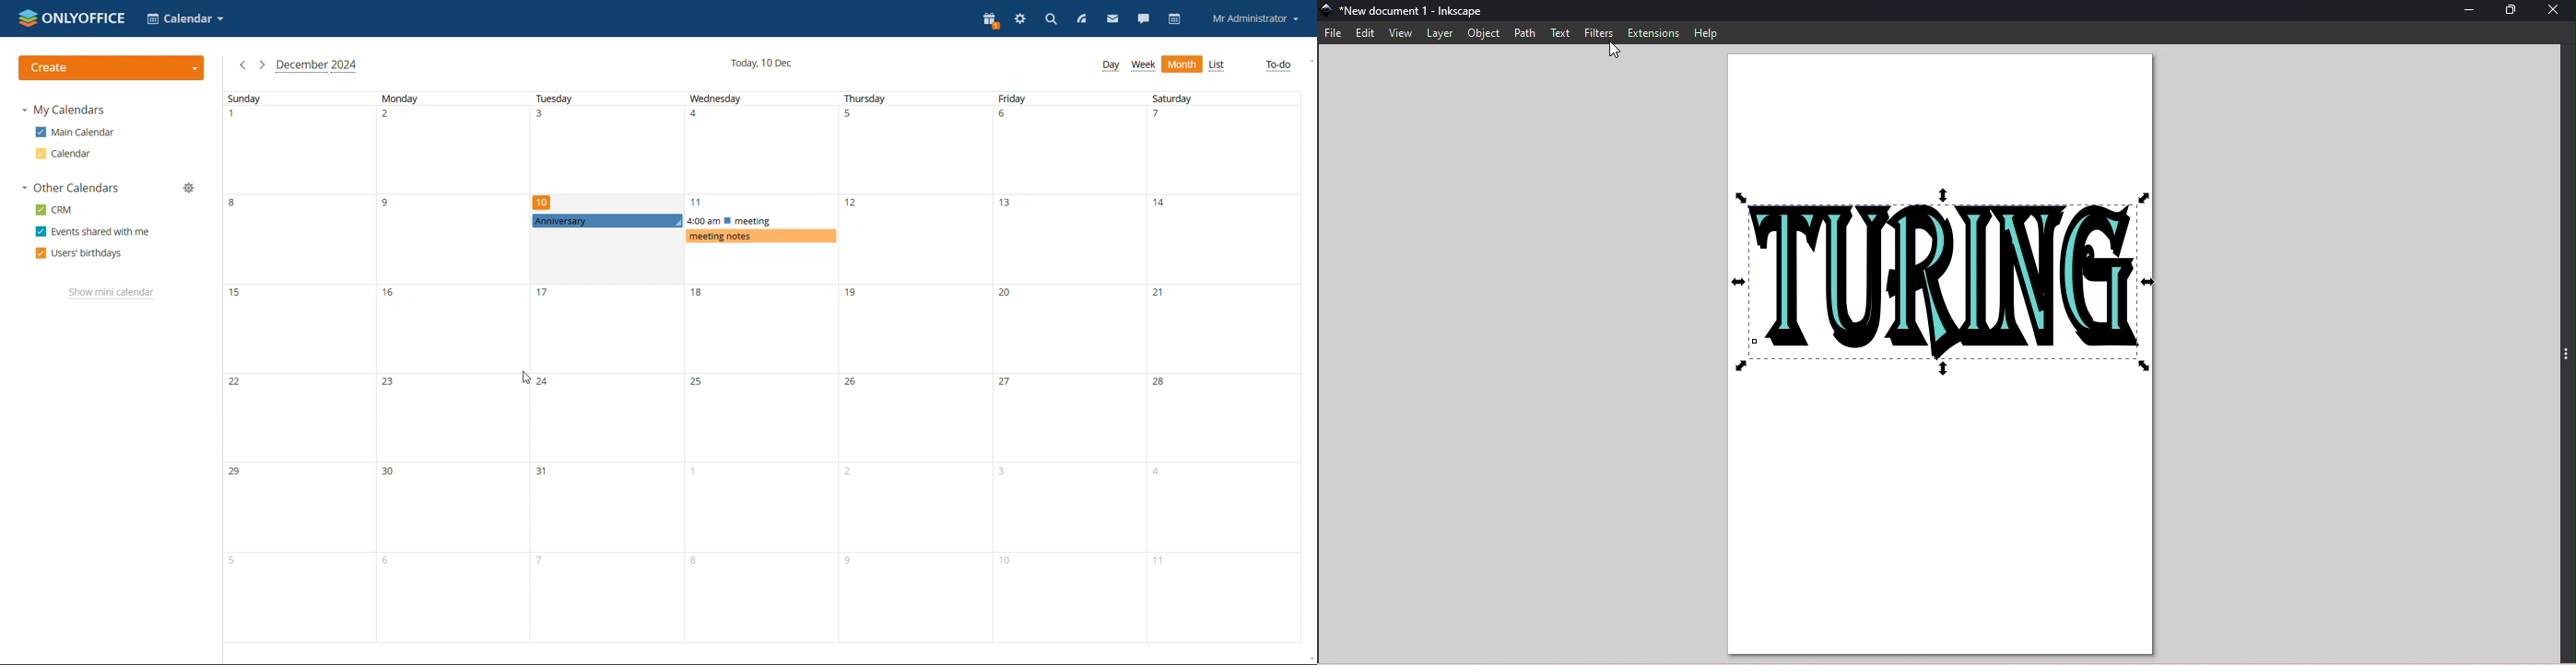 This screenshot has height=672, width=2576. What do you see at coordinates (1327, 12) in the screenshot?
I see `app icon` at bounding box center [1327, 12].